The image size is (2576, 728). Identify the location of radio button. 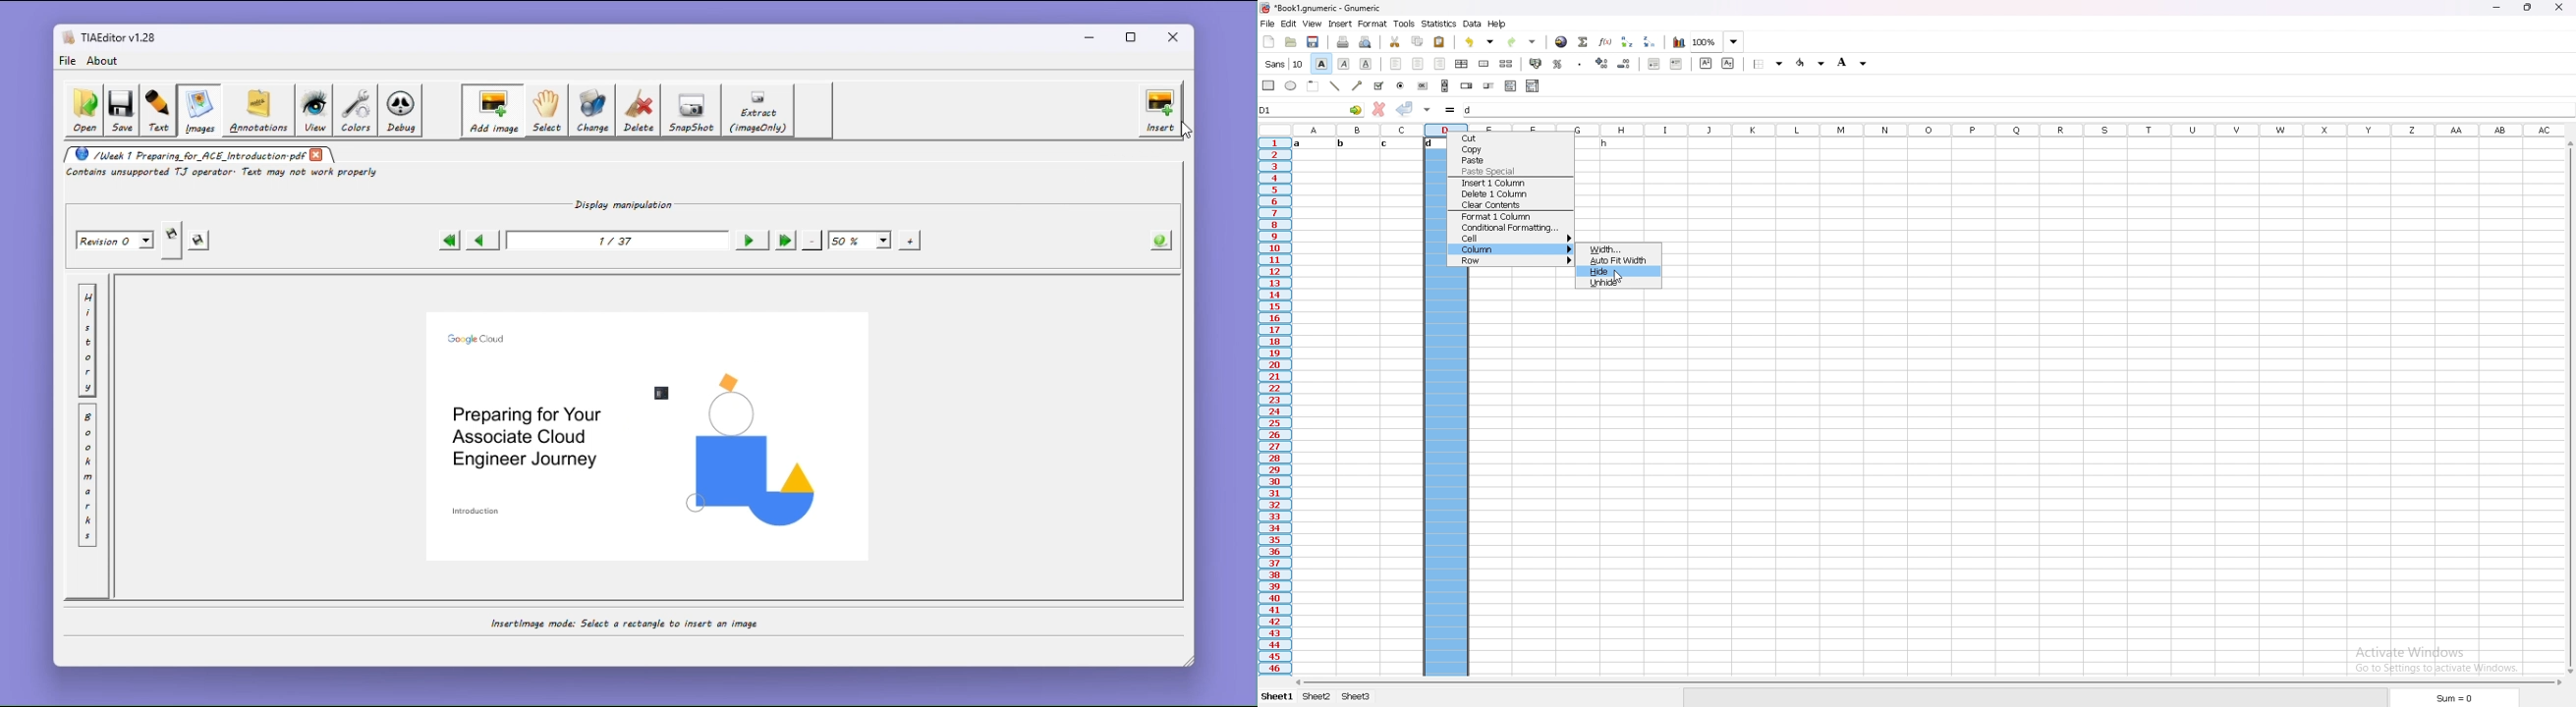
(1401, 86).